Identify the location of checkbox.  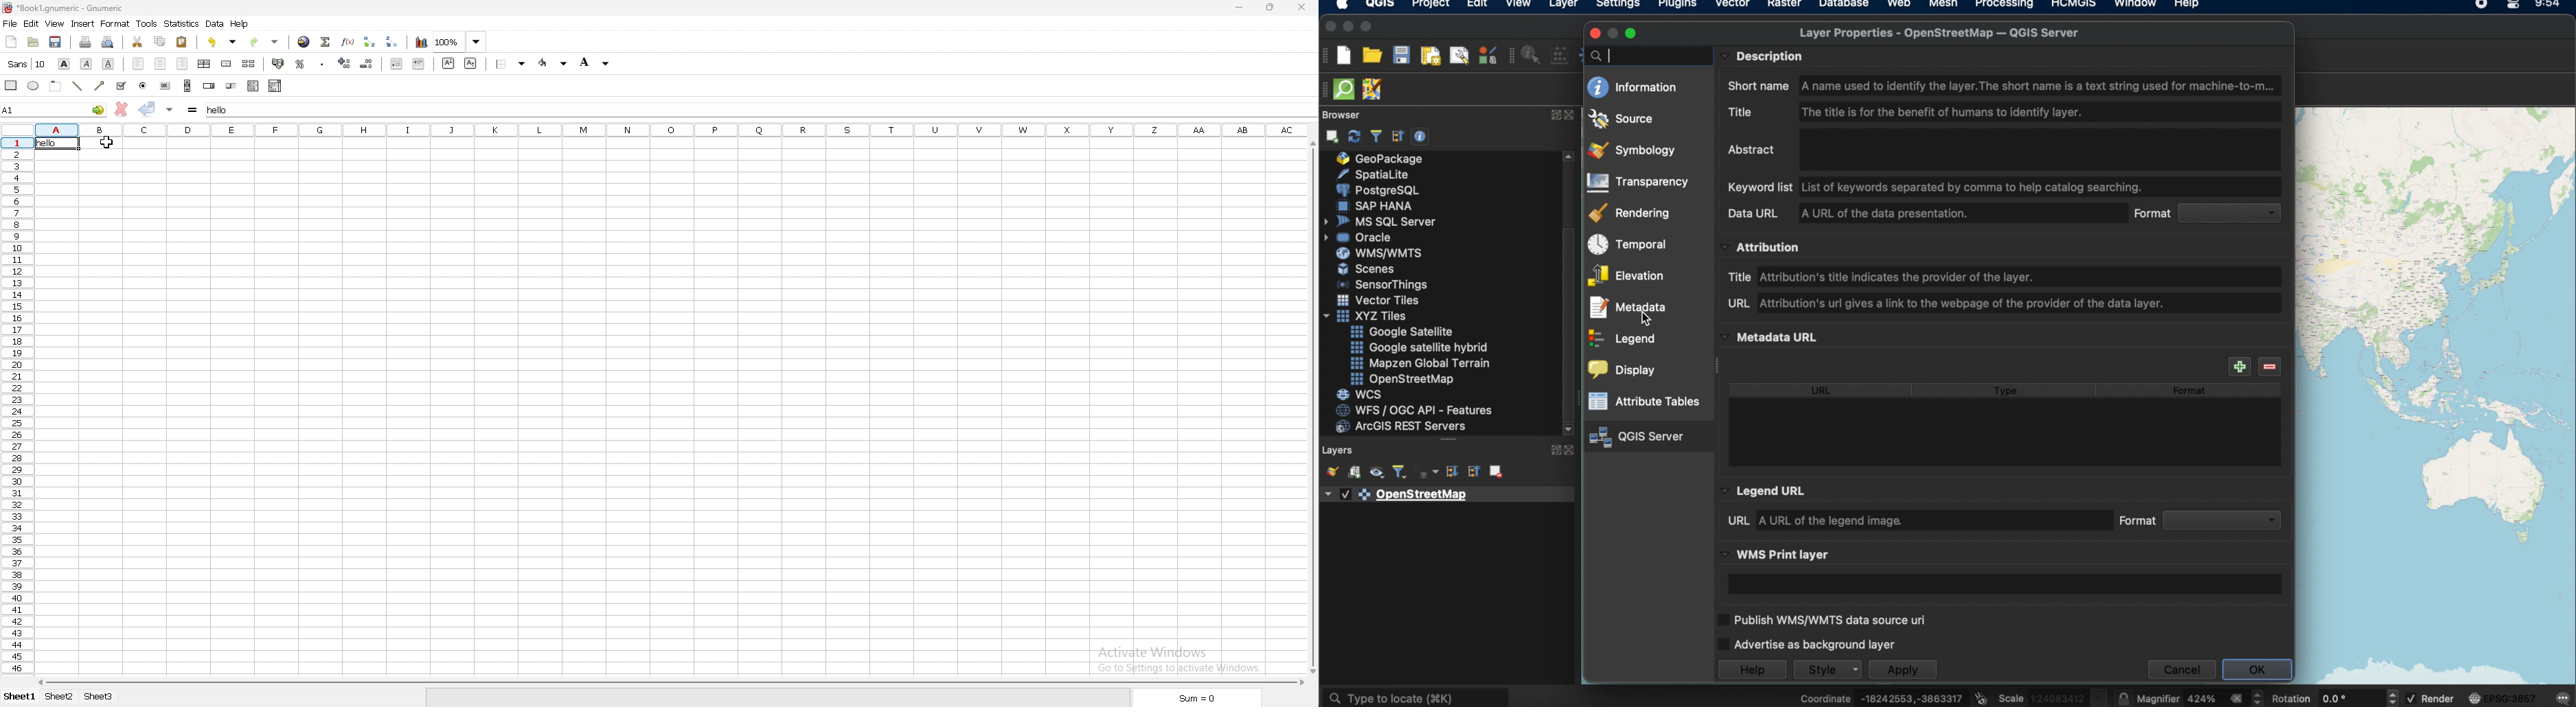
(120, 86).